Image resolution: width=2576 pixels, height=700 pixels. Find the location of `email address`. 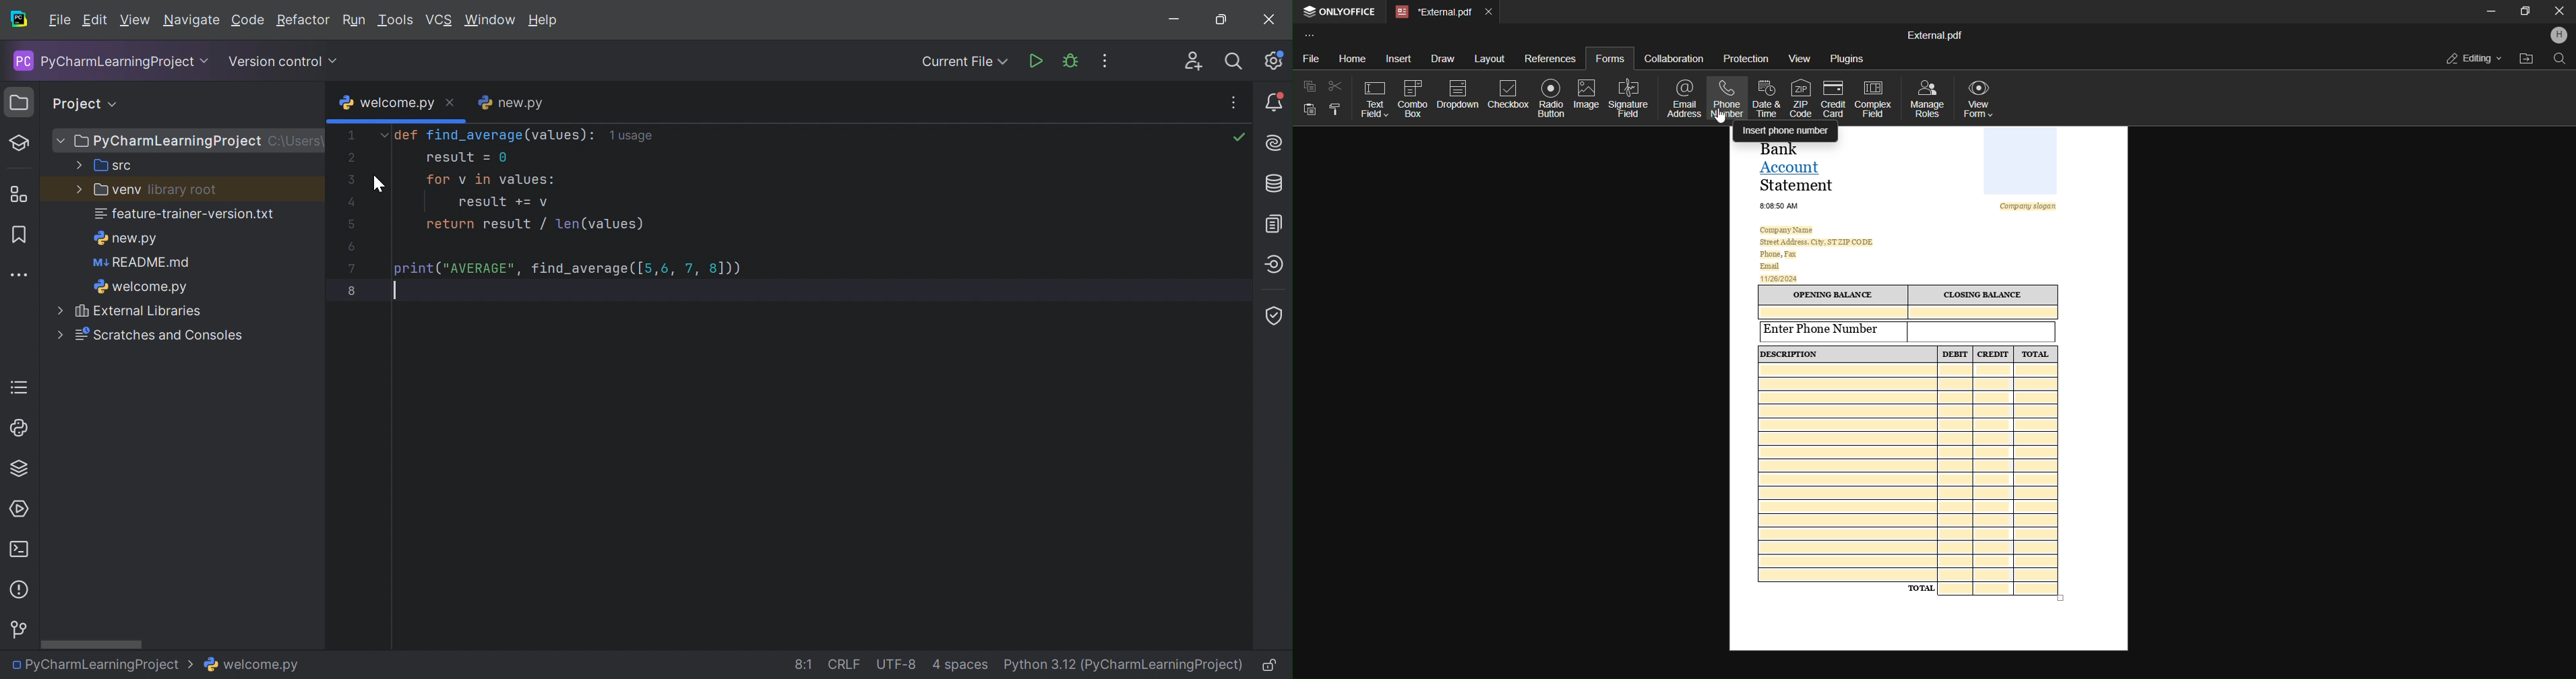

email address is located at coordinates (1684, 98).